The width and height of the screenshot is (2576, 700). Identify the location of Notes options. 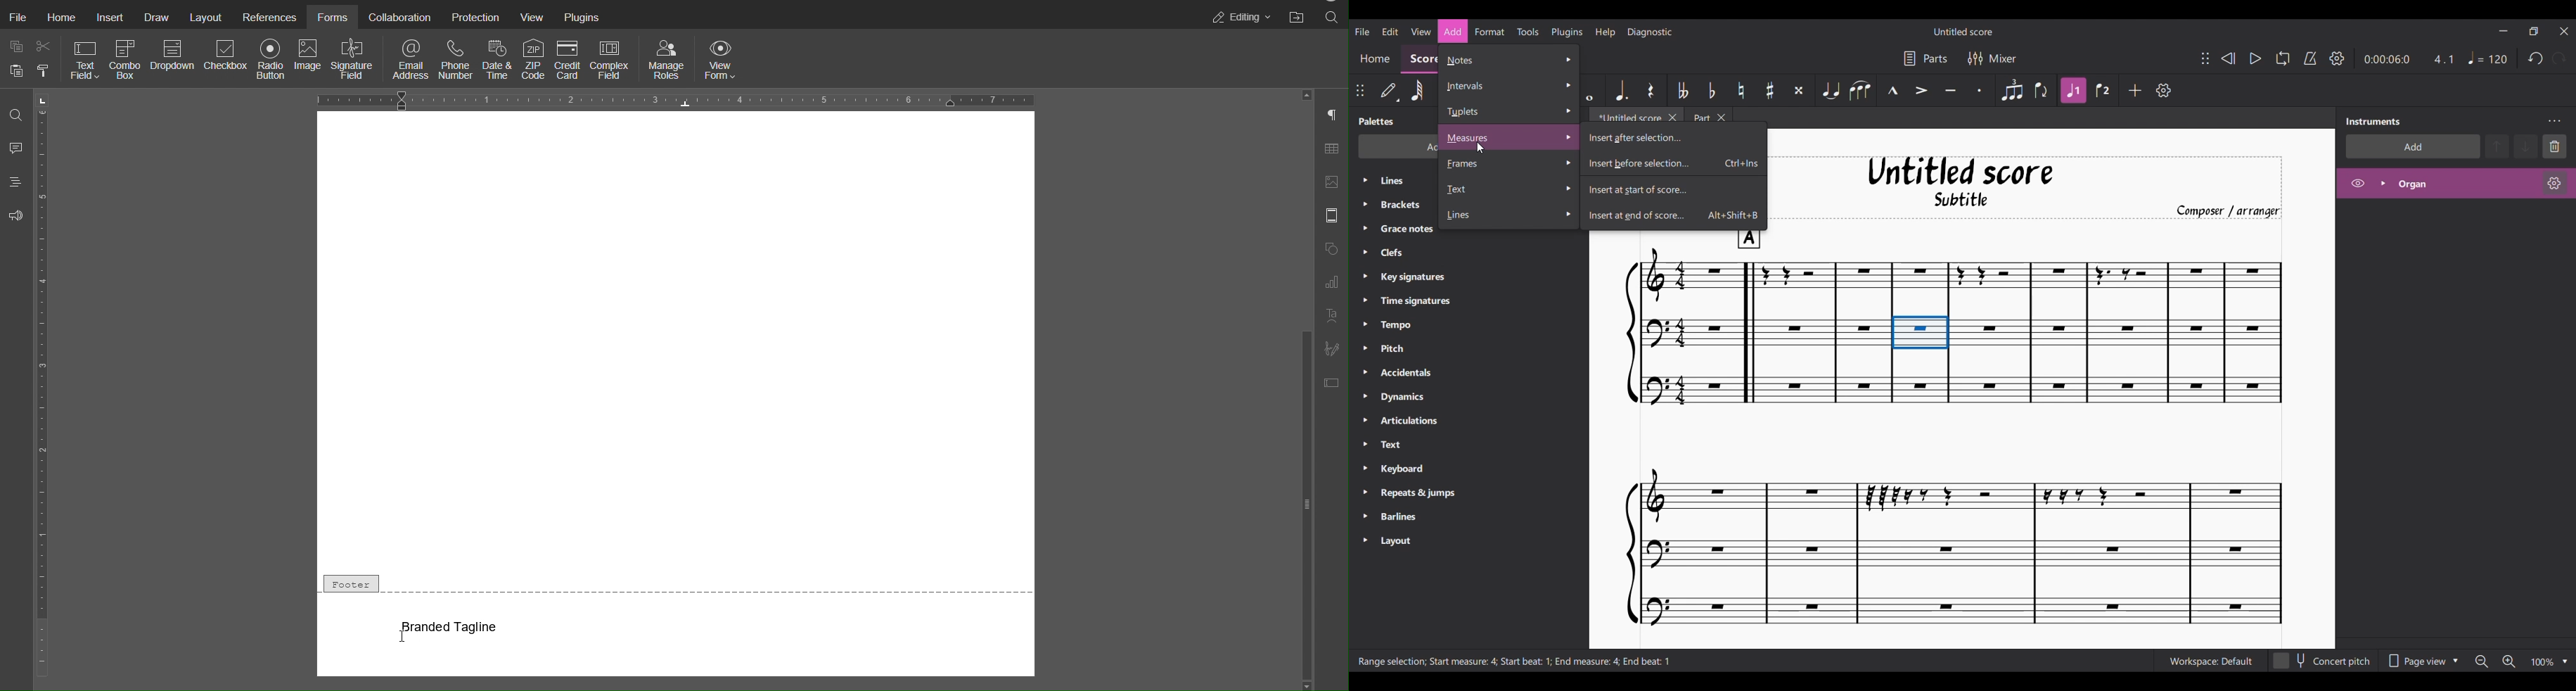
(1508, 60).